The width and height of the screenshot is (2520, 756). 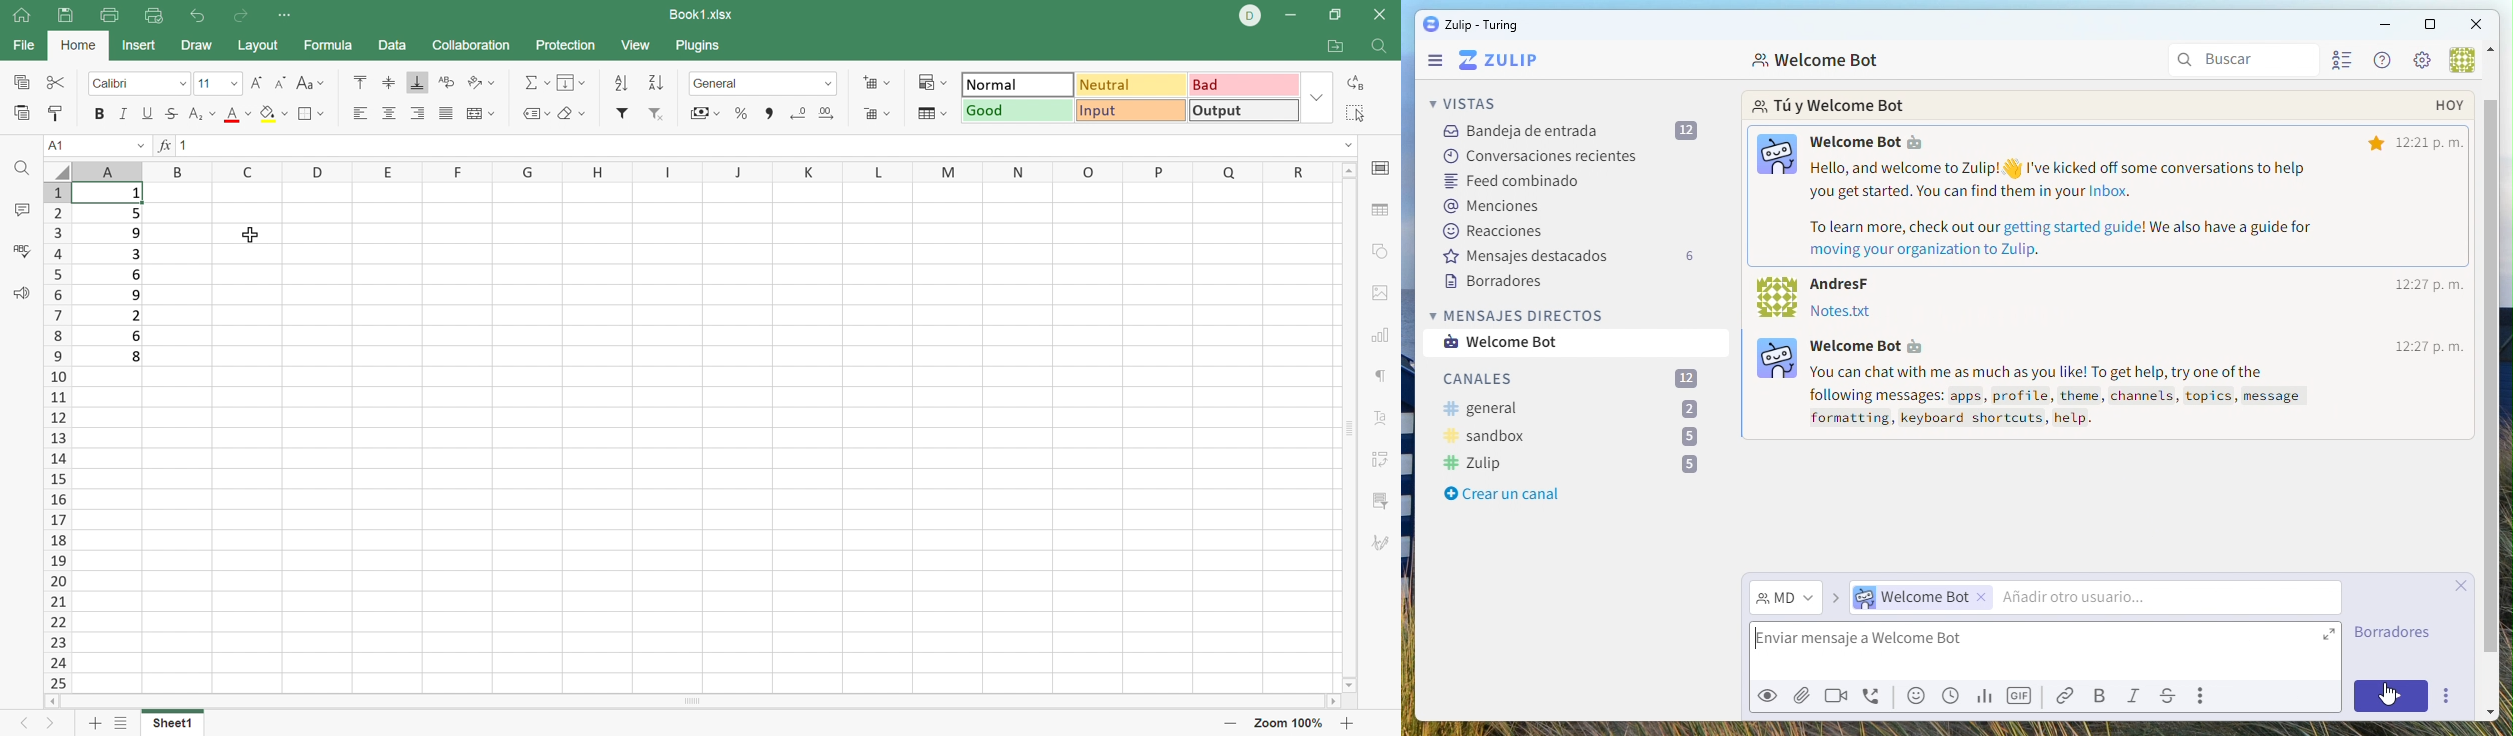 I want to click on schedule, so click(x=1951, y=696).